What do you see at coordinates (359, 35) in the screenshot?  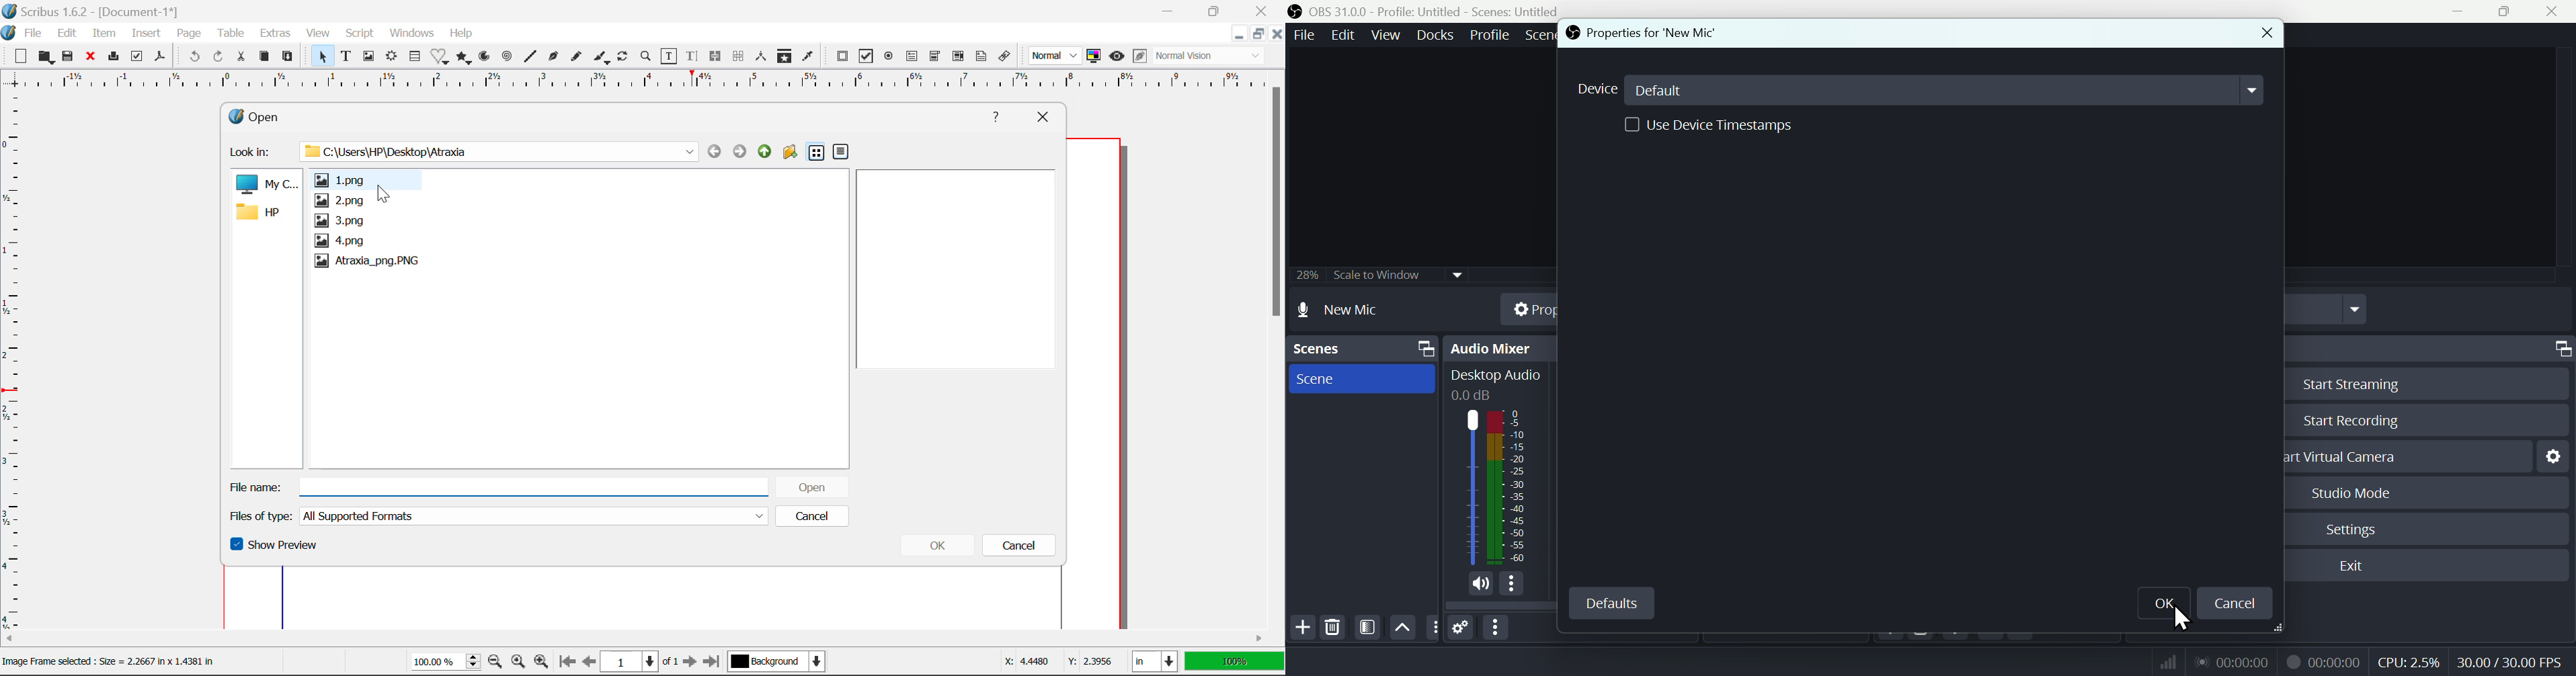 I see `Script` at bounding box center [359, 35].